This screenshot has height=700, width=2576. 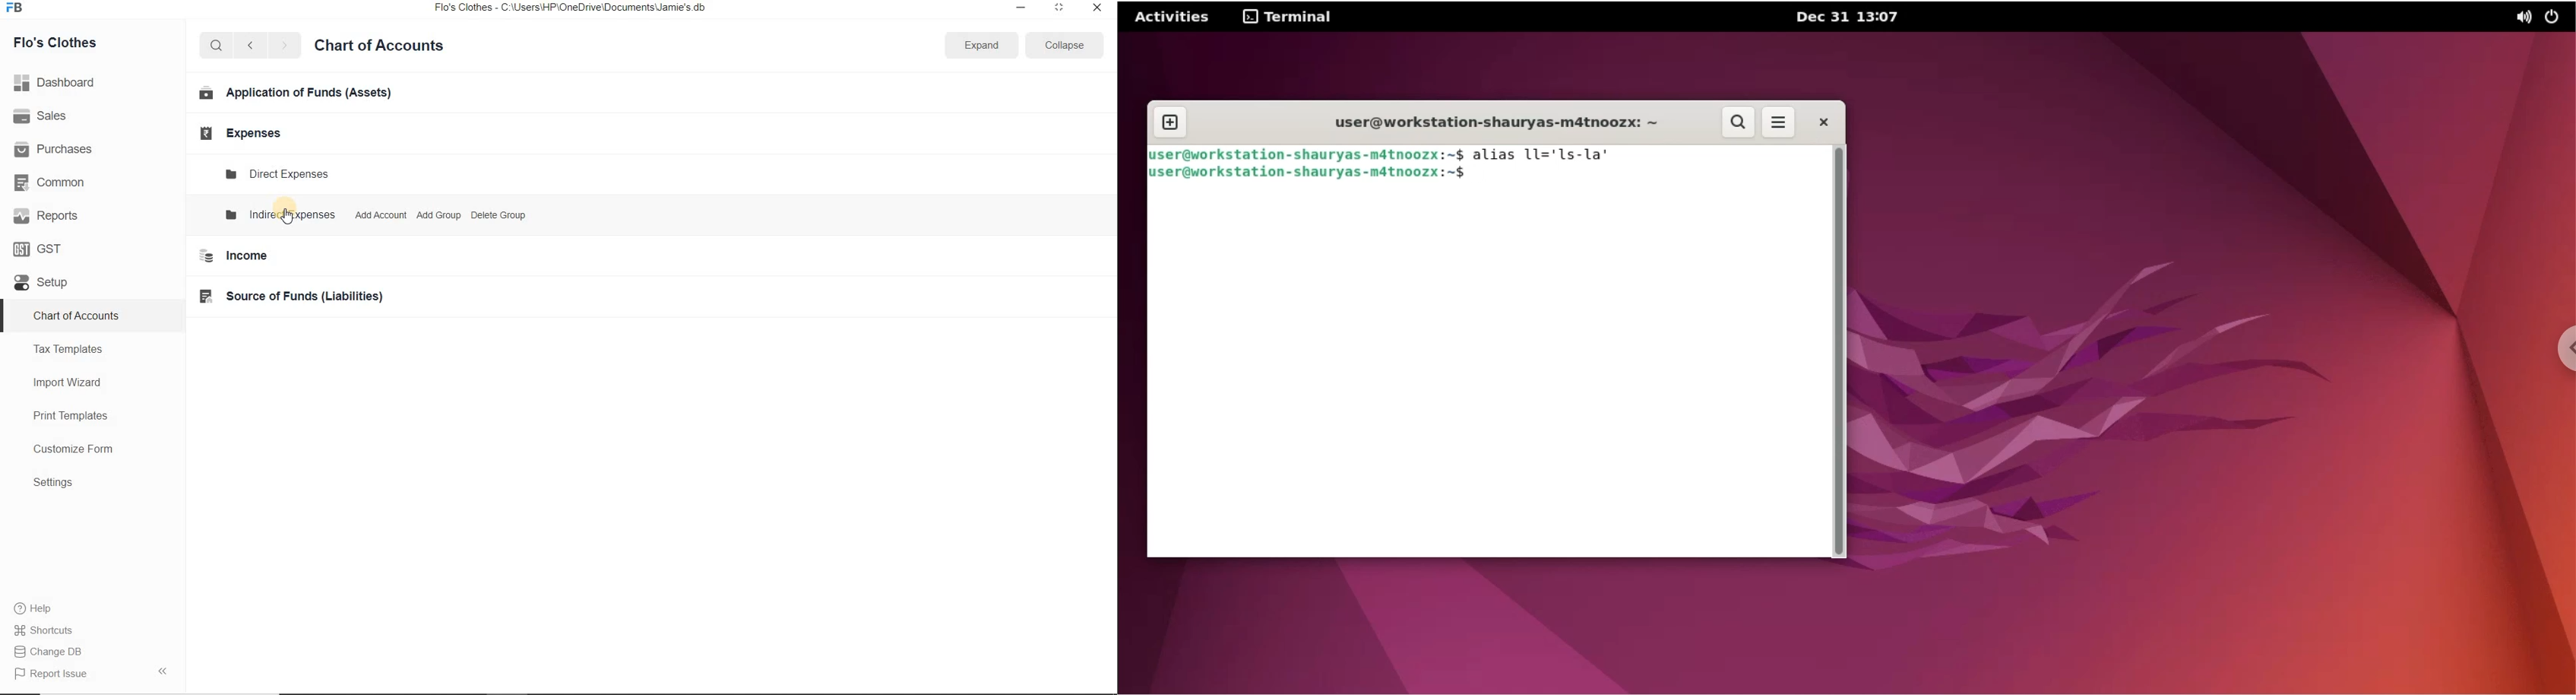 I want to click on Delete Group, so click(x=500, y=217).